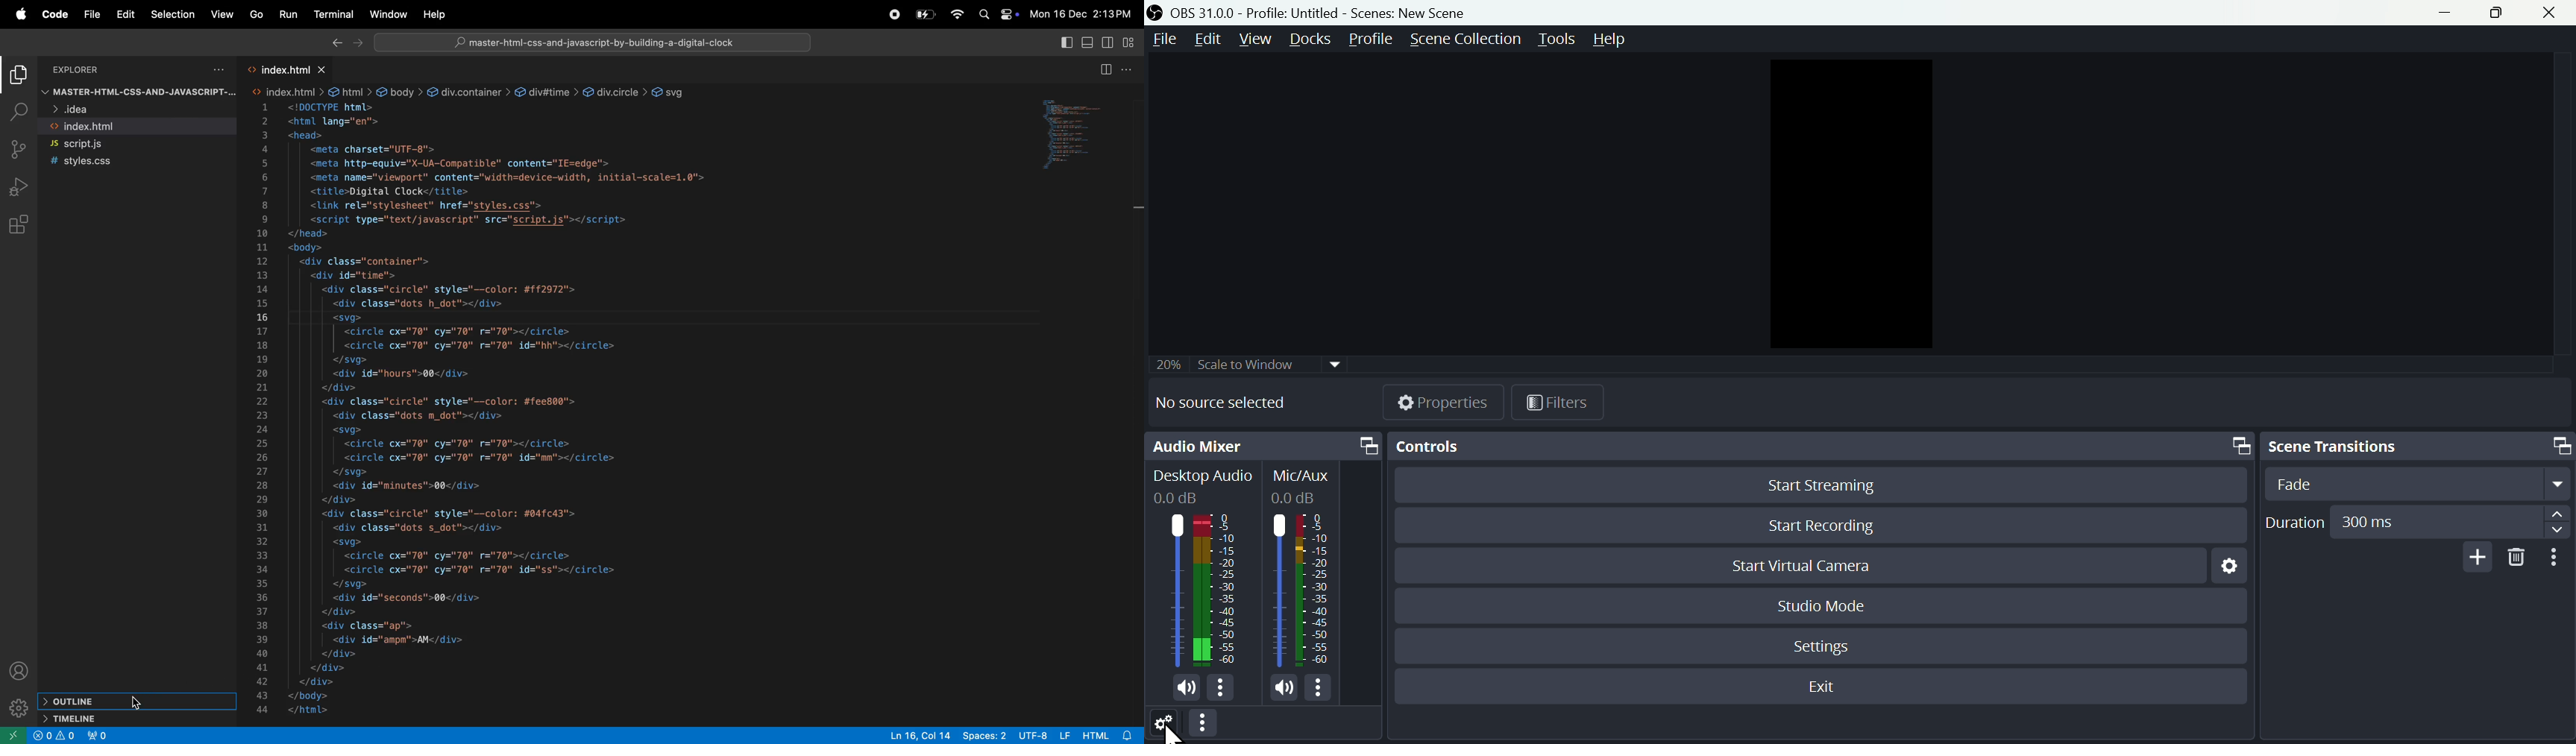 This screenshot has width=2576, height=756. What do you see at coordinates (2415, 523) in the screenshot?
I see `Duration` at bounding box center [2415, 523].